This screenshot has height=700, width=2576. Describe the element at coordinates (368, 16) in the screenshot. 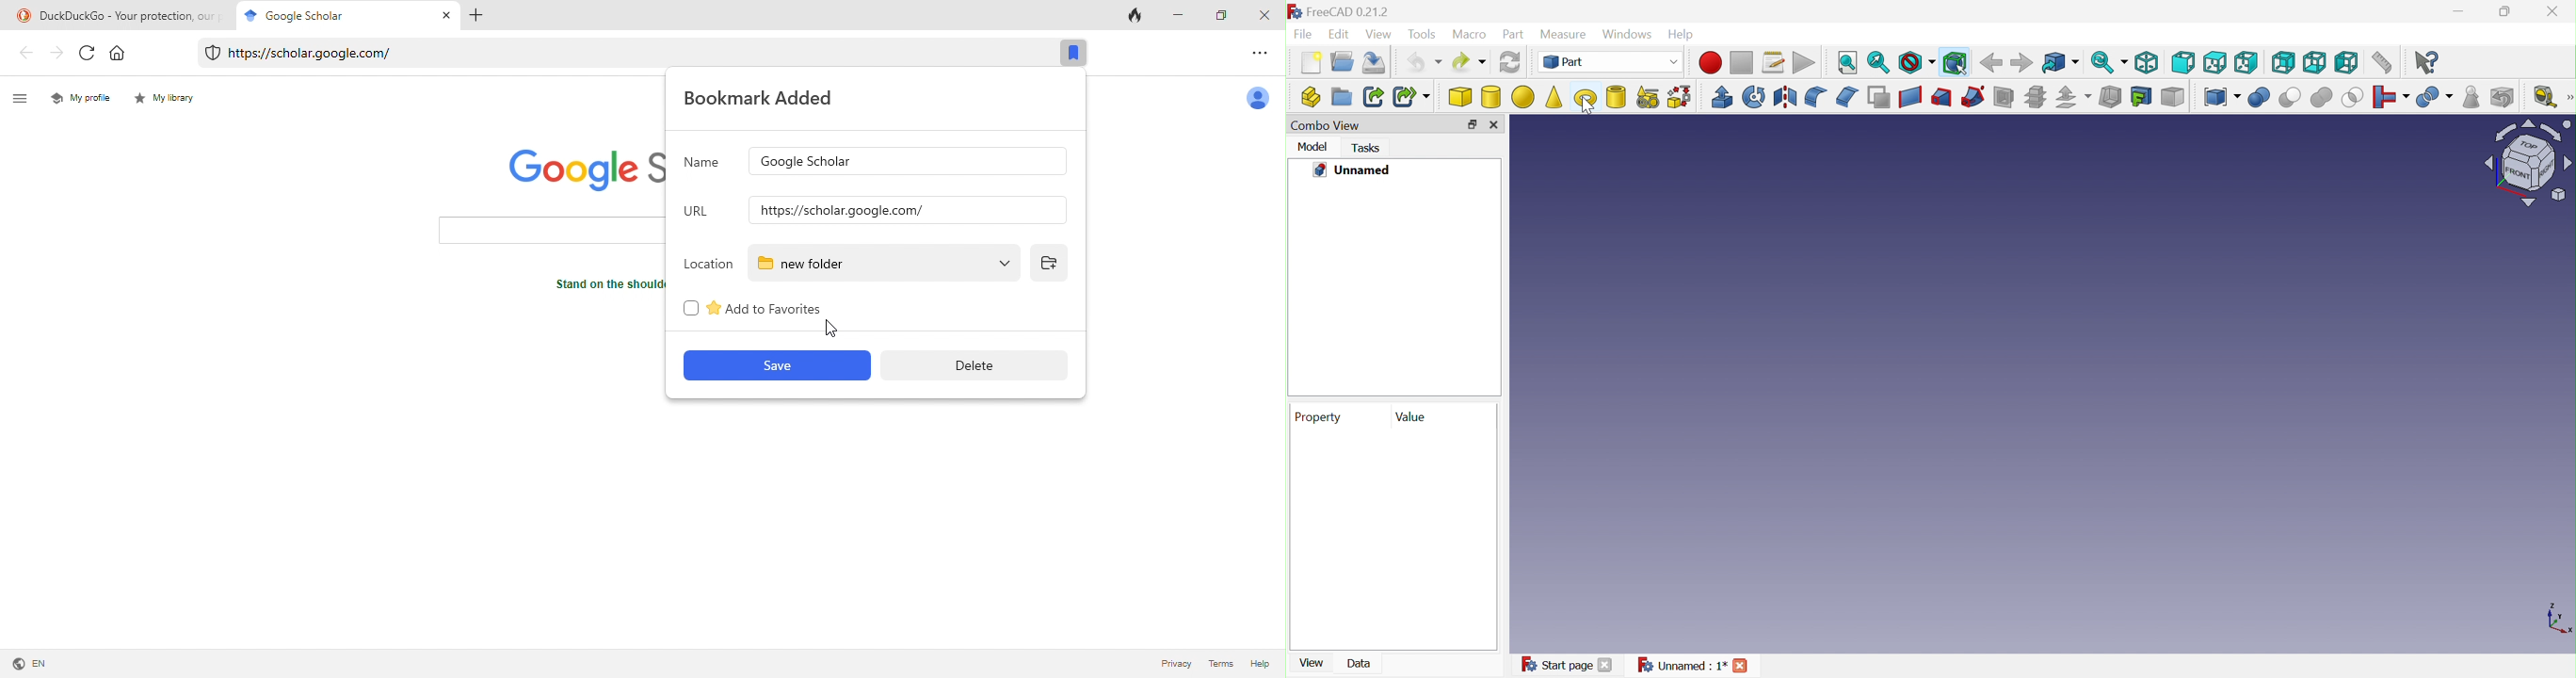

I see `cursor movement` at that location.